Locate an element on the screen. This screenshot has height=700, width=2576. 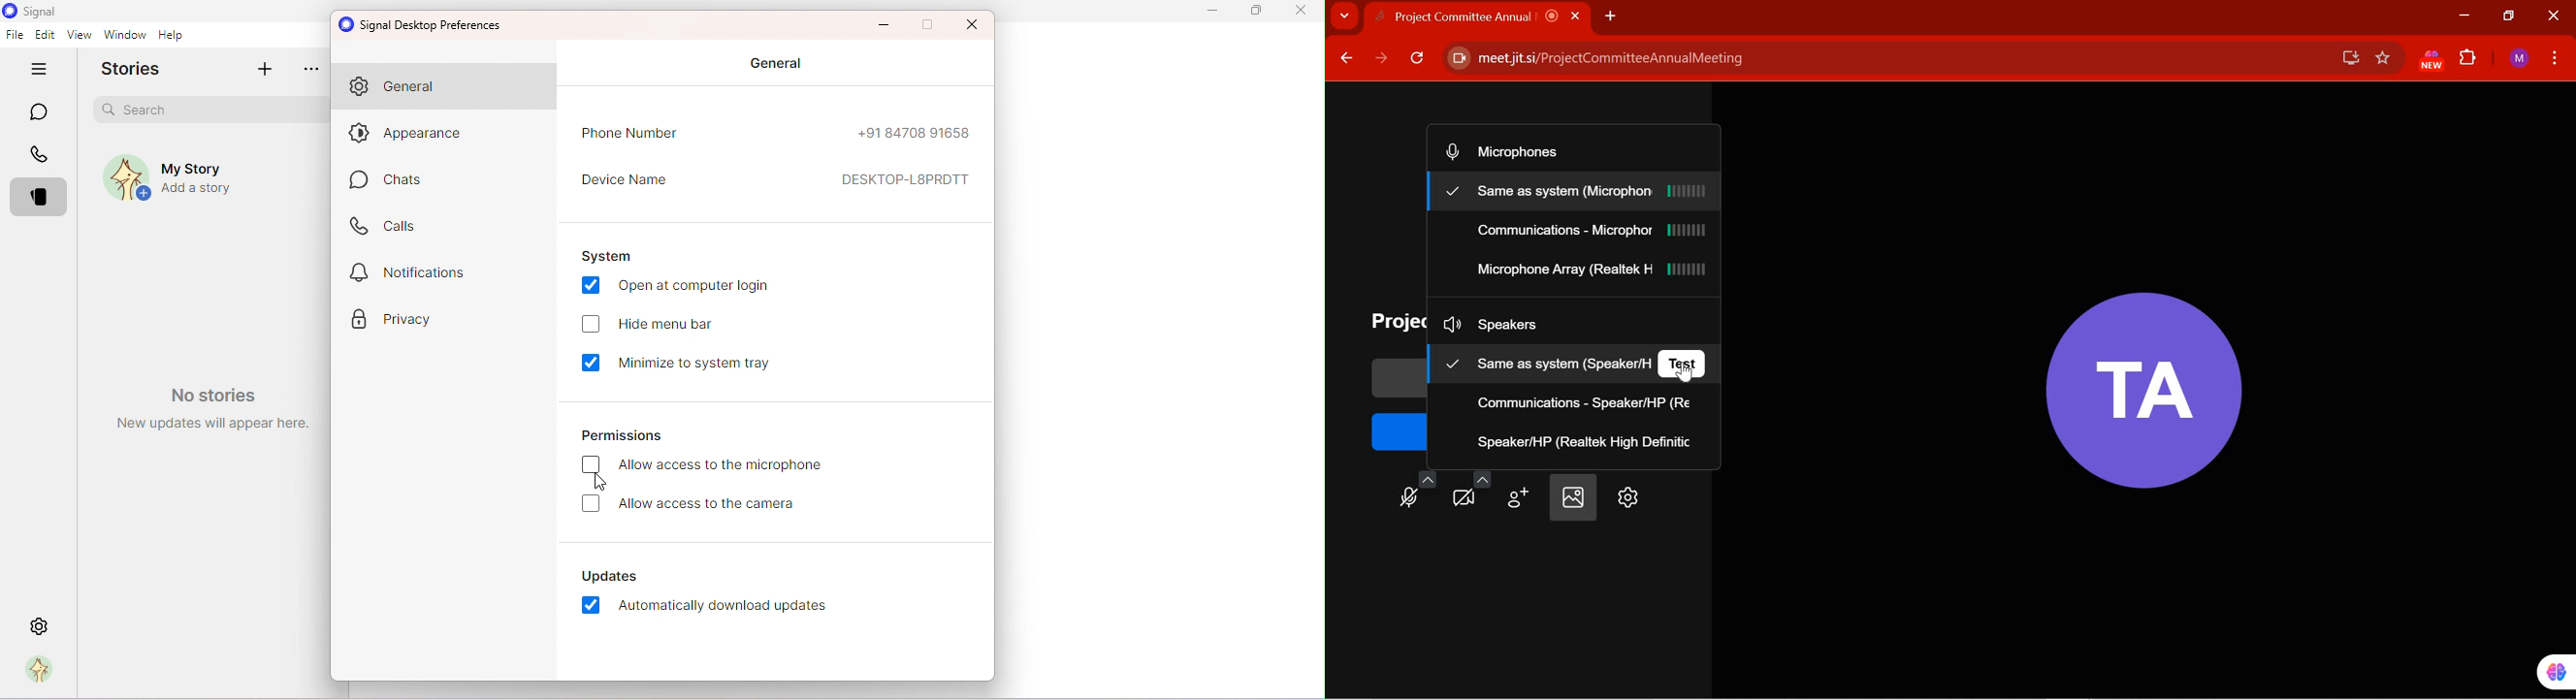
Calls is located at coordinates (43, 159).